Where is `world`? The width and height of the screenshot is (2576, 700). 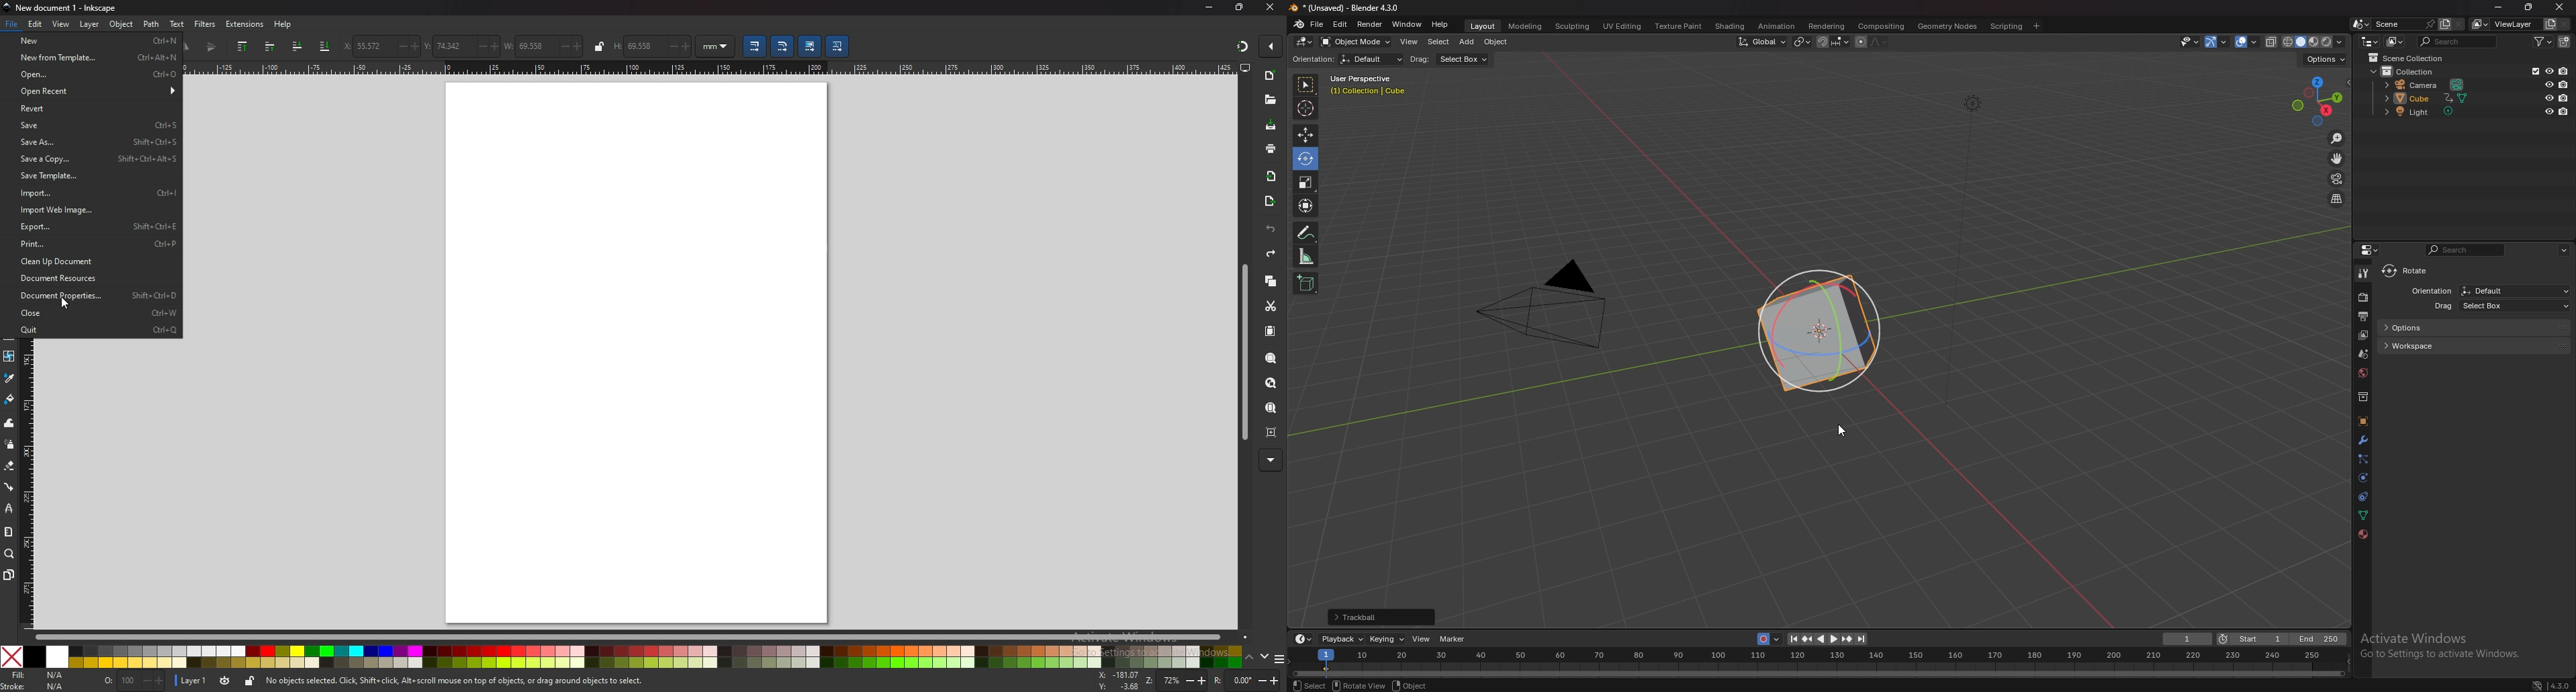 world is located at coordinates (2363, 373).